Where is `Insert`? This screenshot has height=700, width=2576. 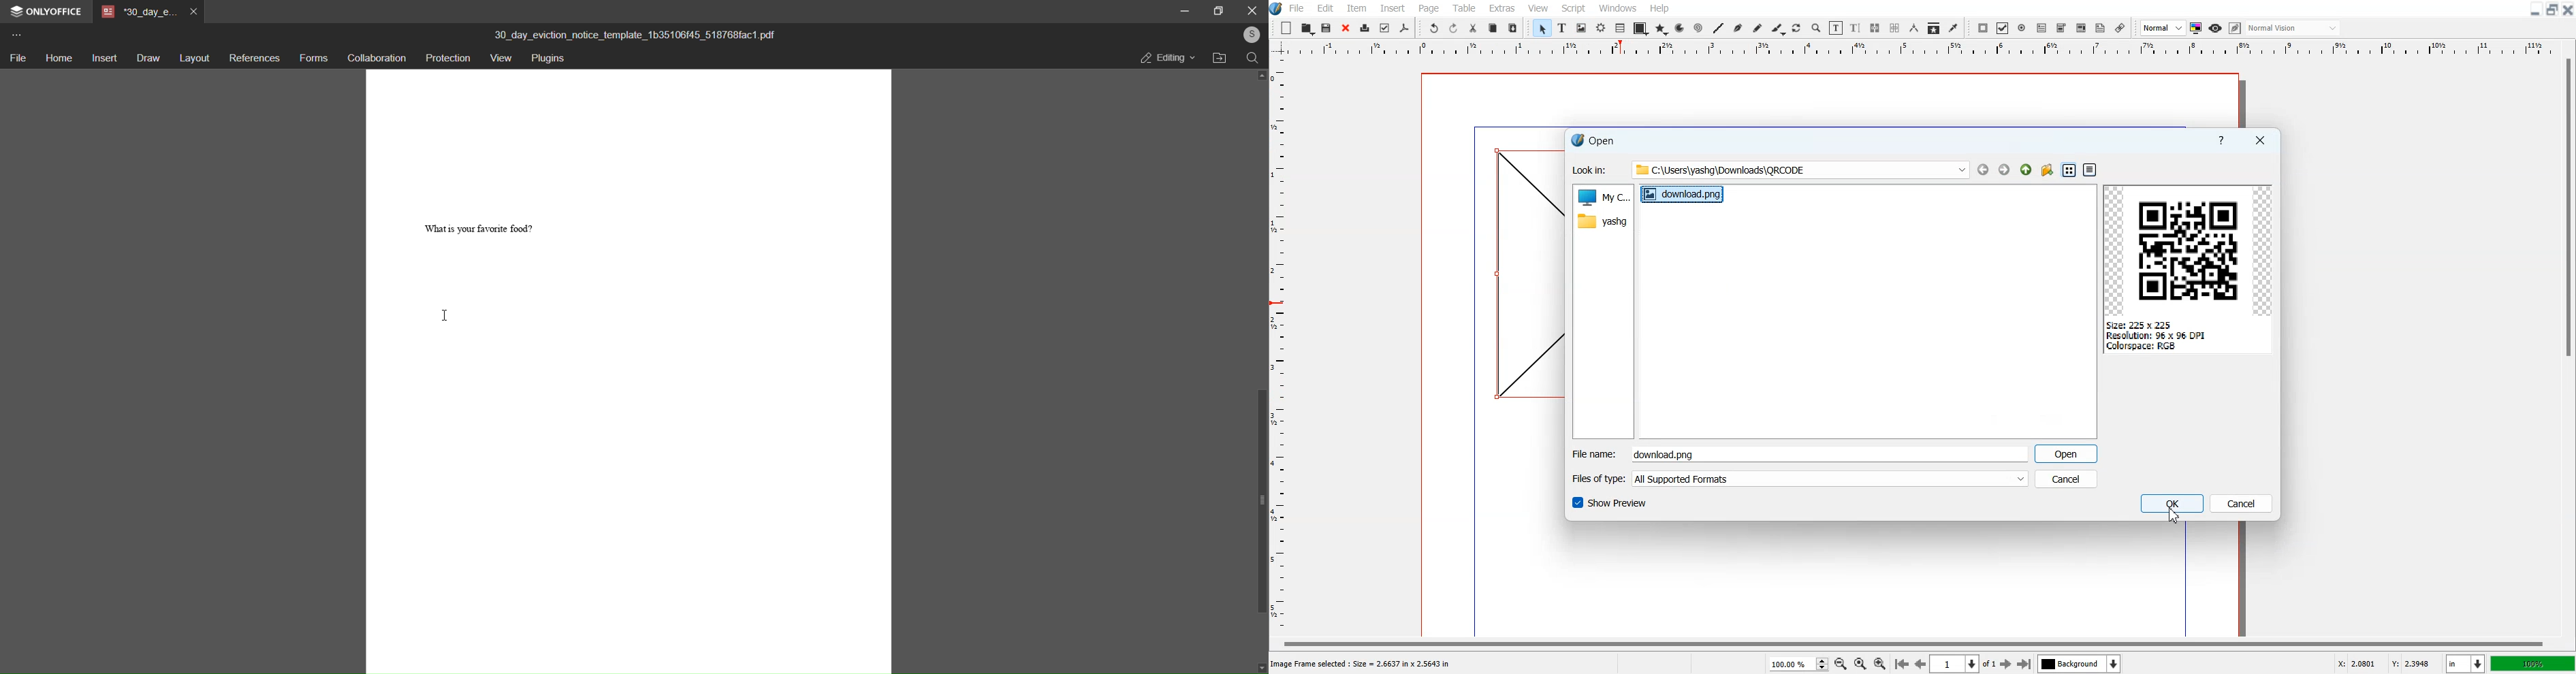 Insert is located at coordinates (1391, 7).